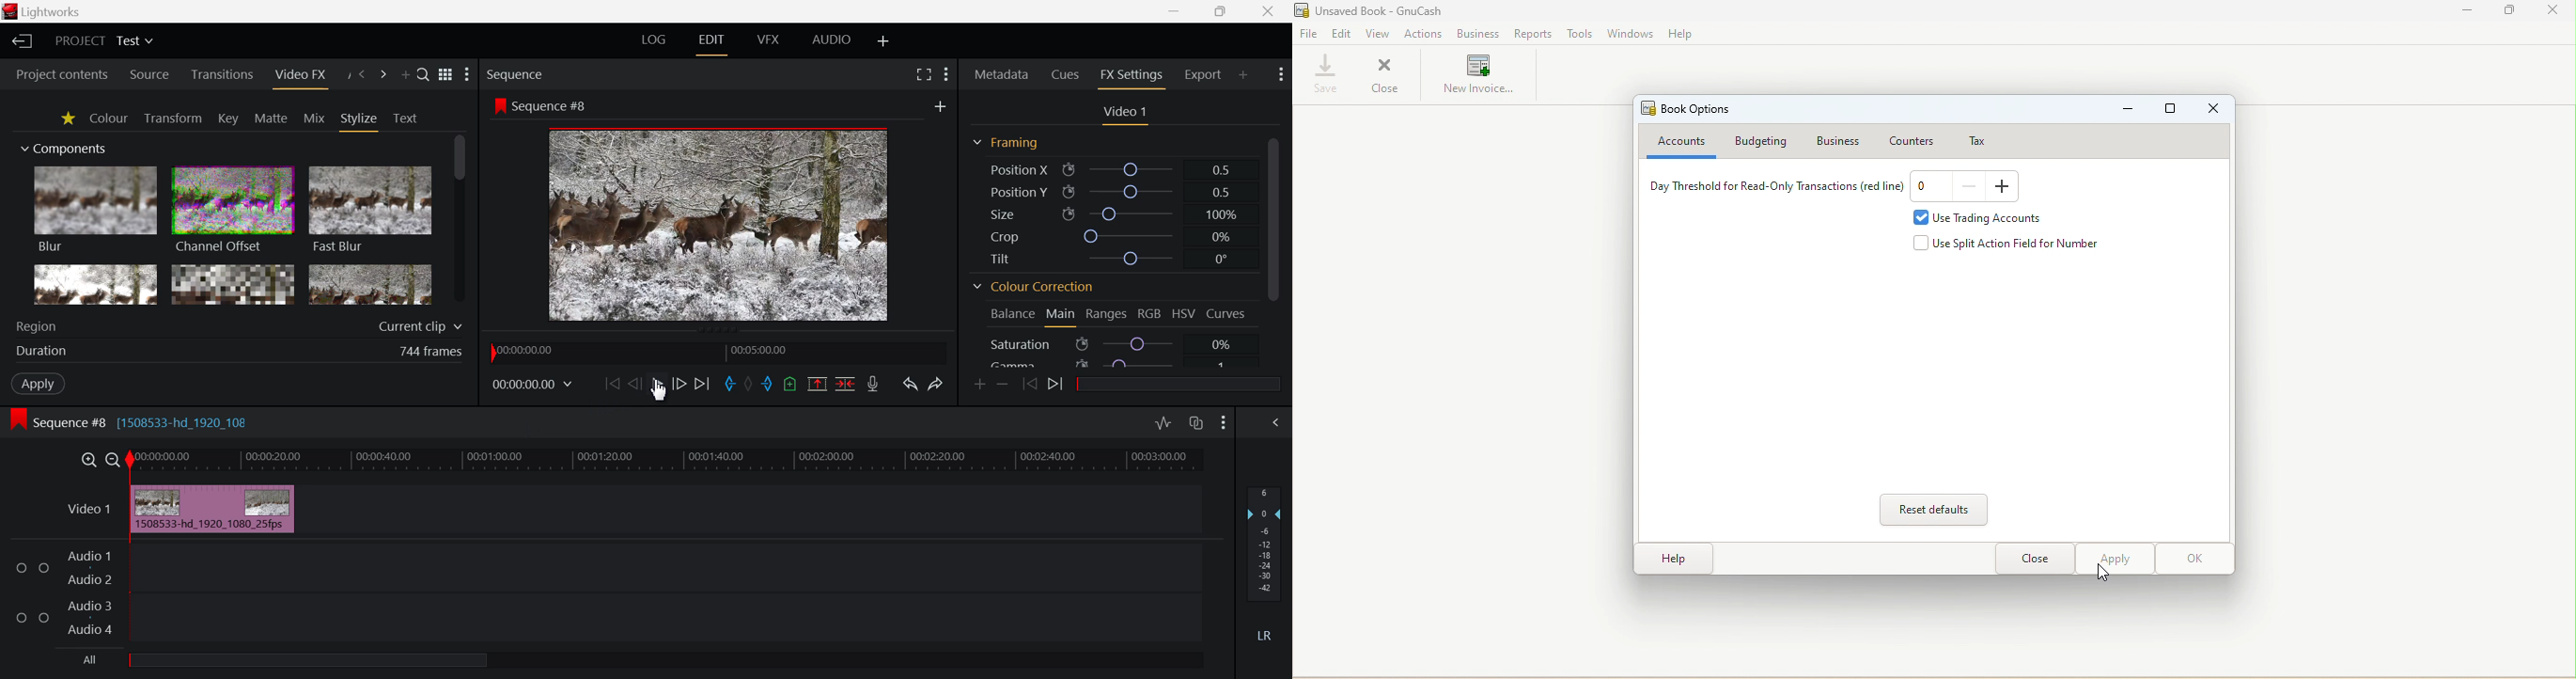  I want to click on Maximize, so click(2171, 111).